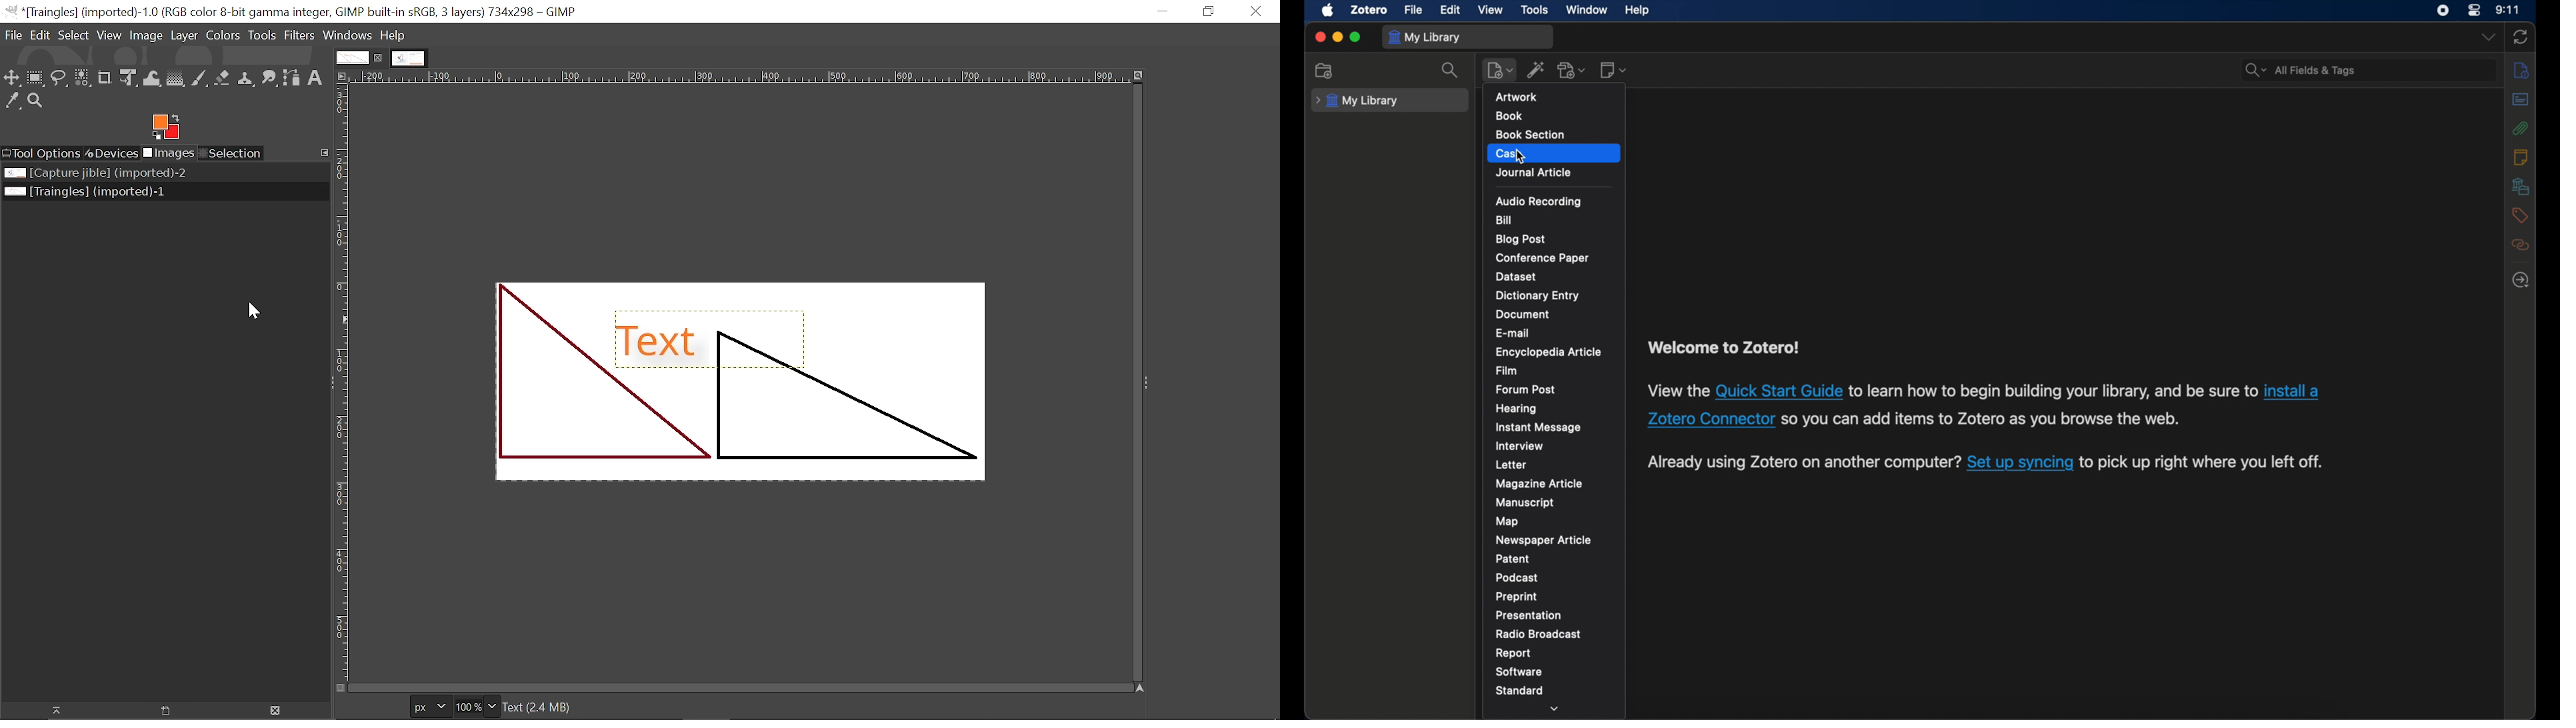 The image size is (2576, 728). What do you see at coordinates (1539, 202) in the screenshot?
I see `audio recording` at bounding box center [1539, 202].